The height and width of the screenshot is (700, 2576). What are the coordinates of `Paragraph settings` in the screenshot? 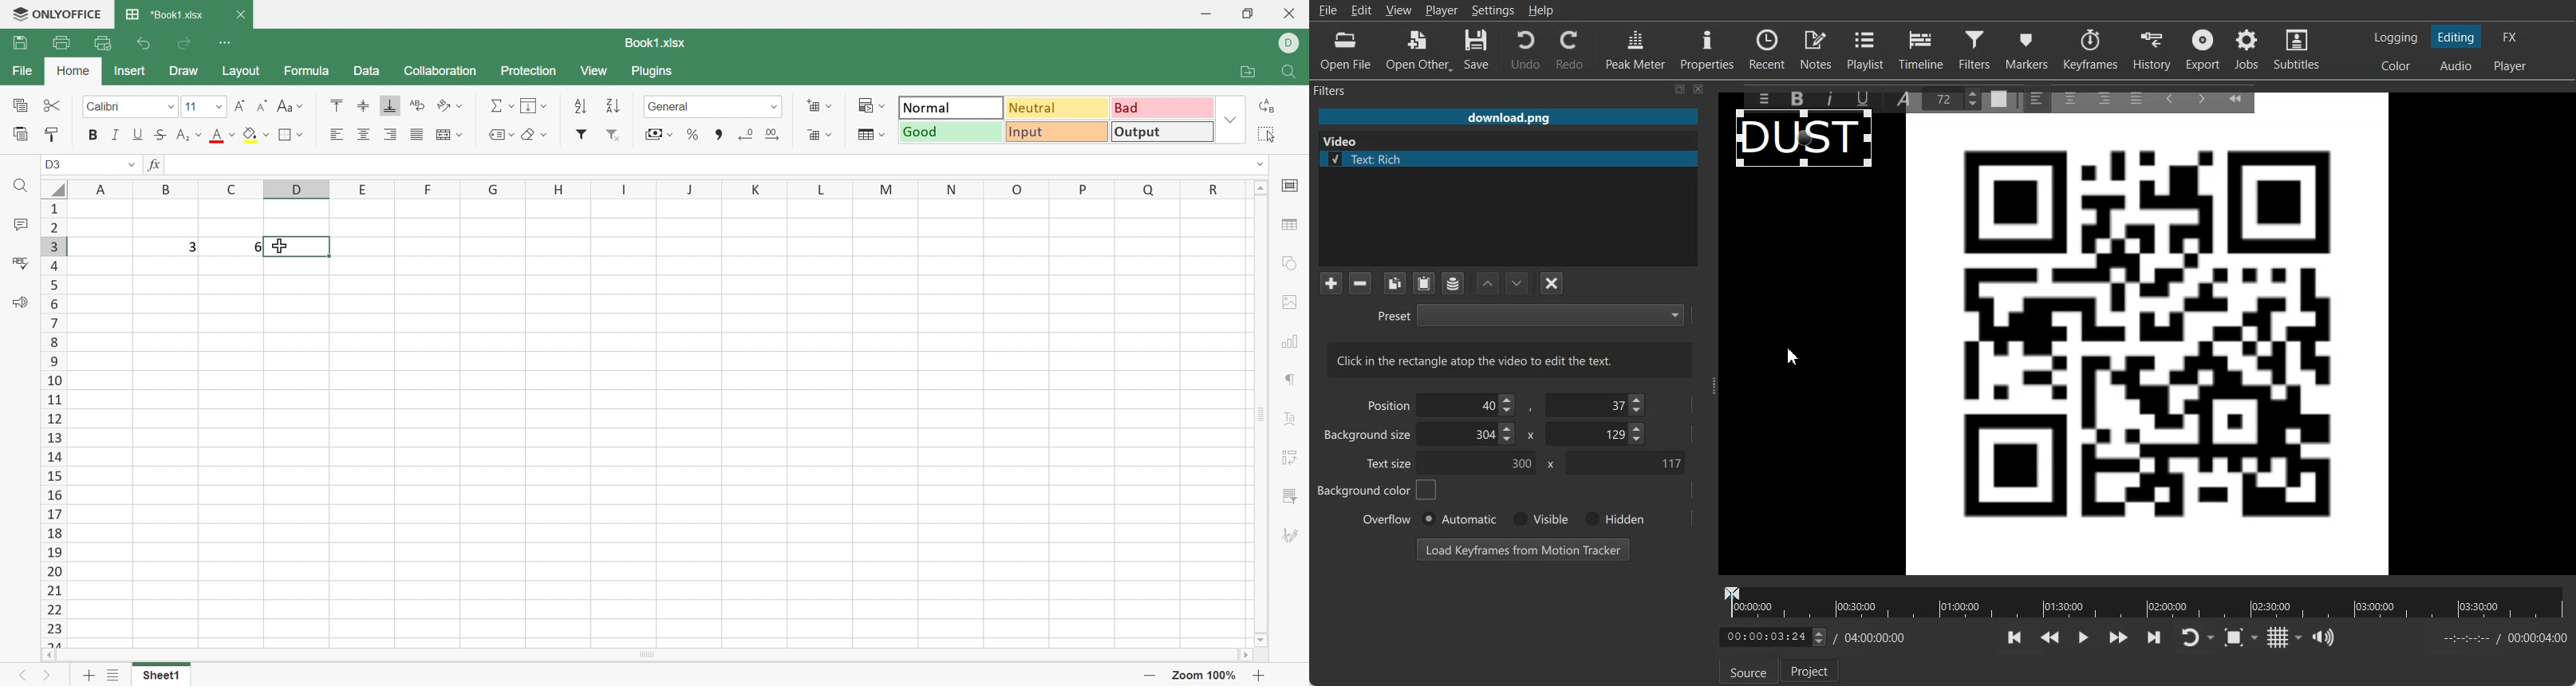 It's located at (1292, 380).